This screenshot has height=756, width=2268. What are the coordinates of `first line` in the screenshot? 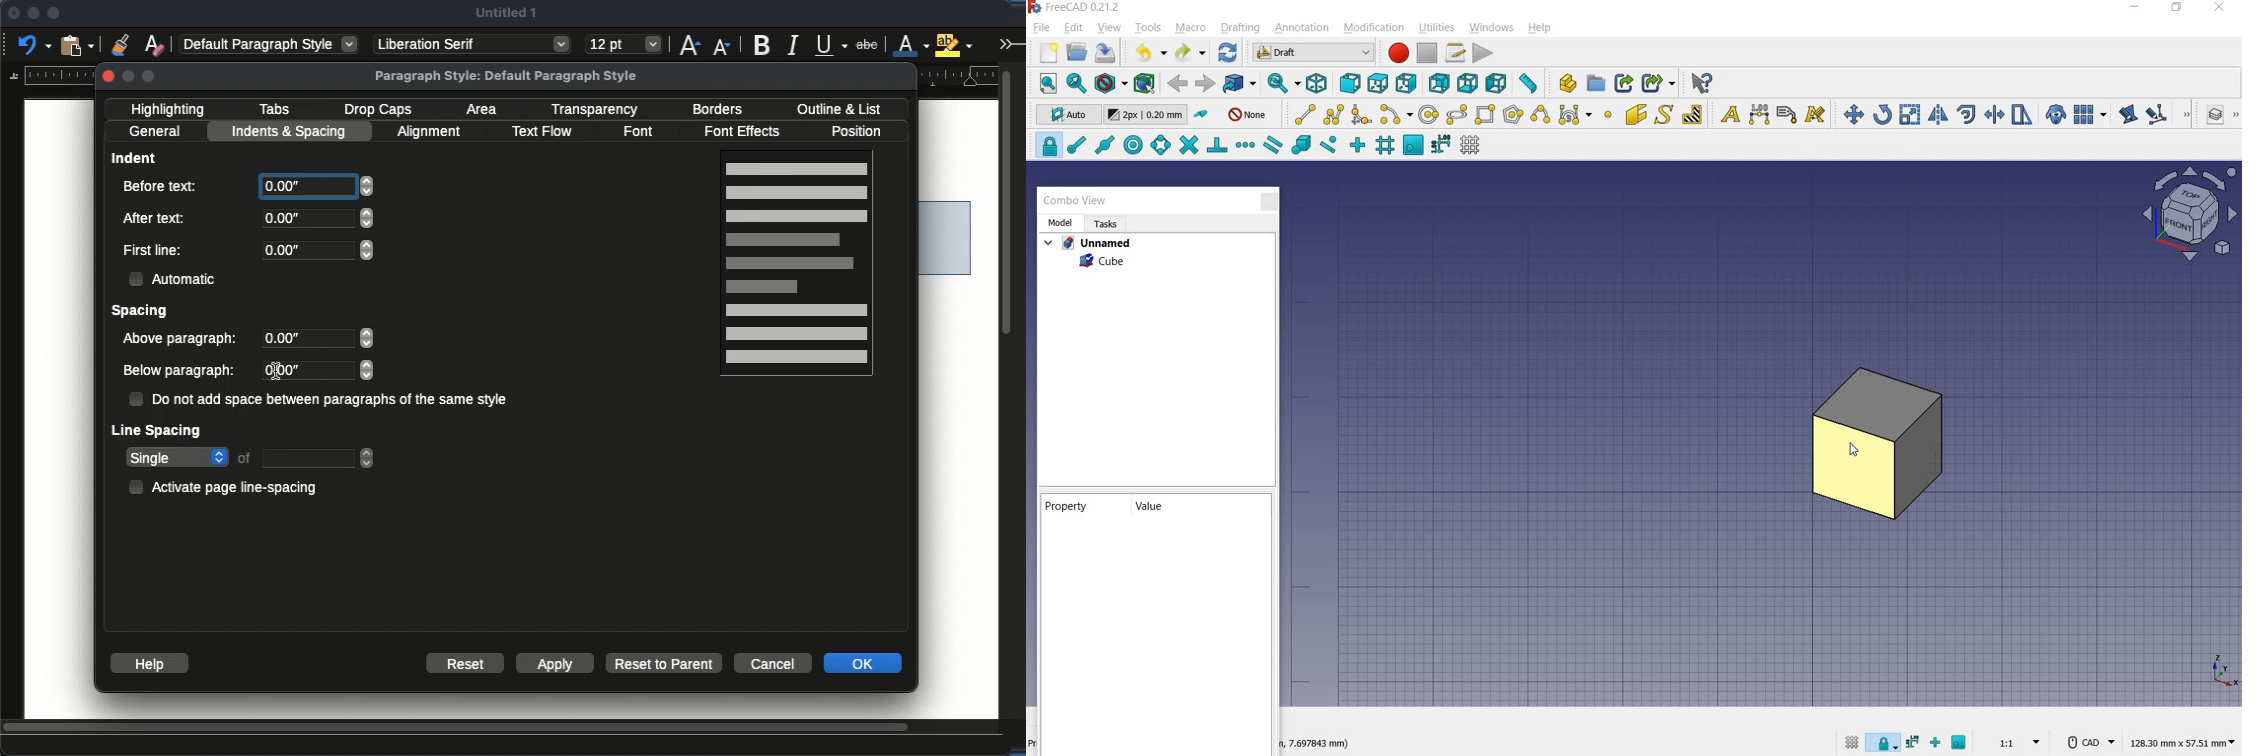 It's located at (153, 250).